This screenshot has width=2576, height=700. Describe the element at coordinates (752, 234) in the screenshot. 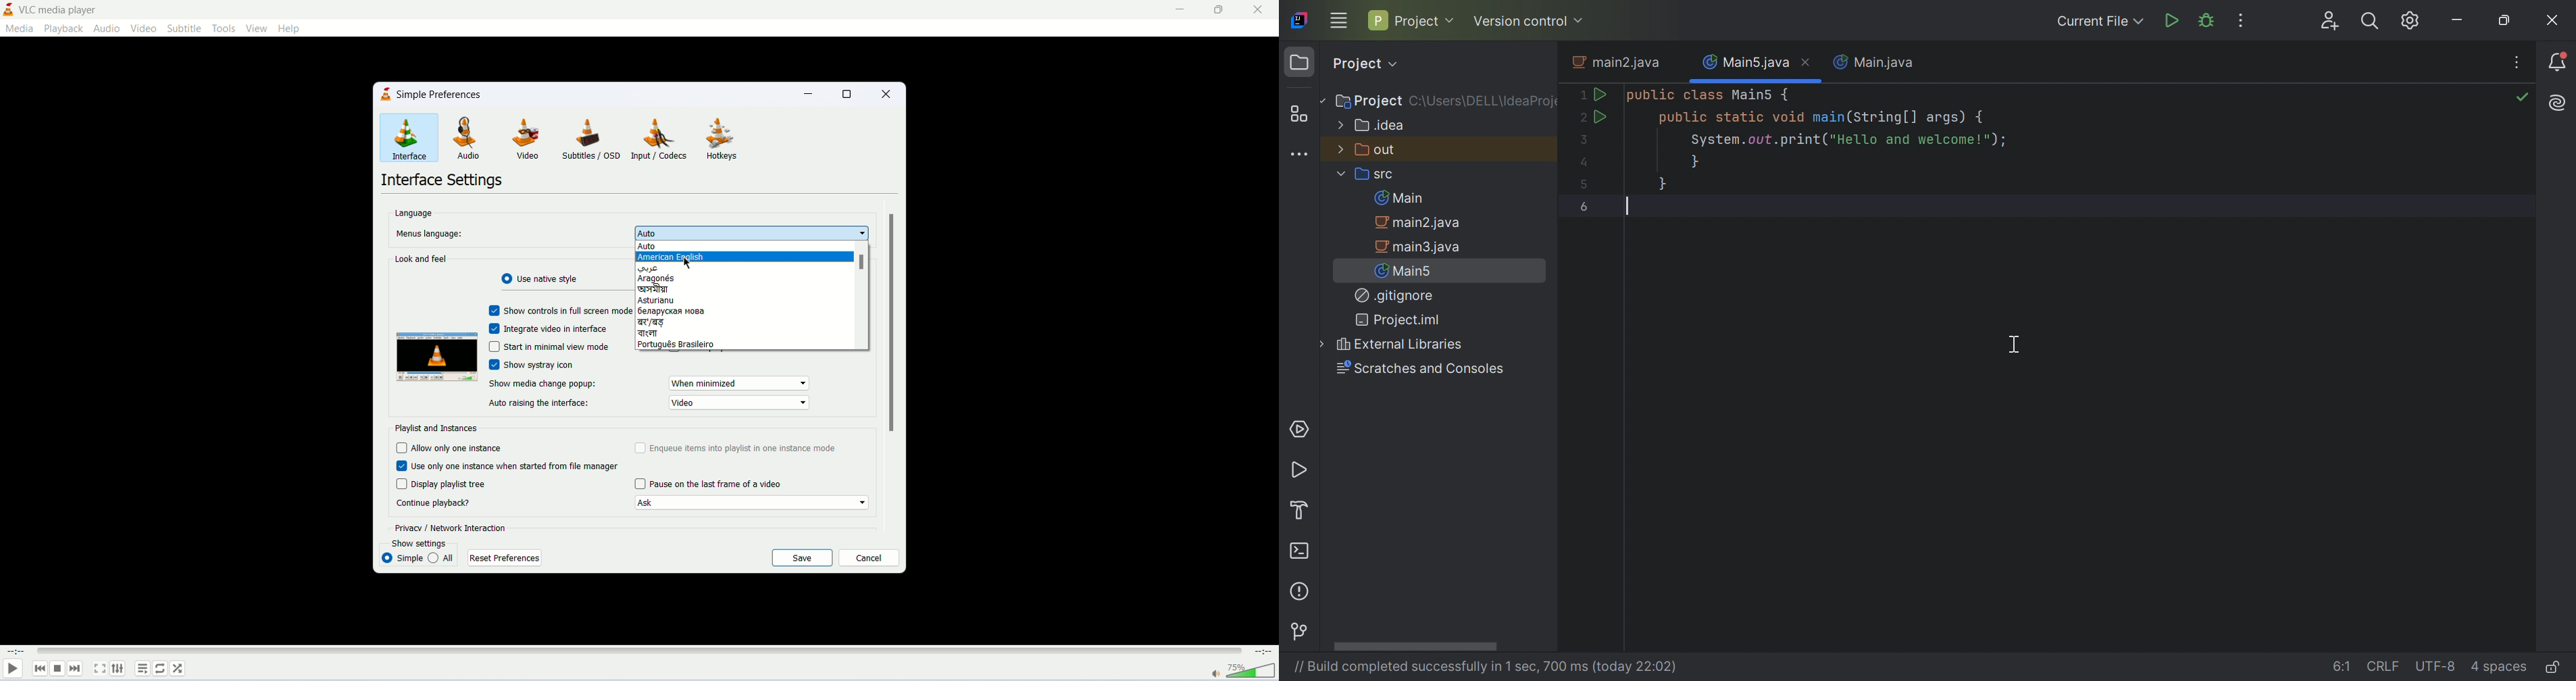

I see `auto` at that location.